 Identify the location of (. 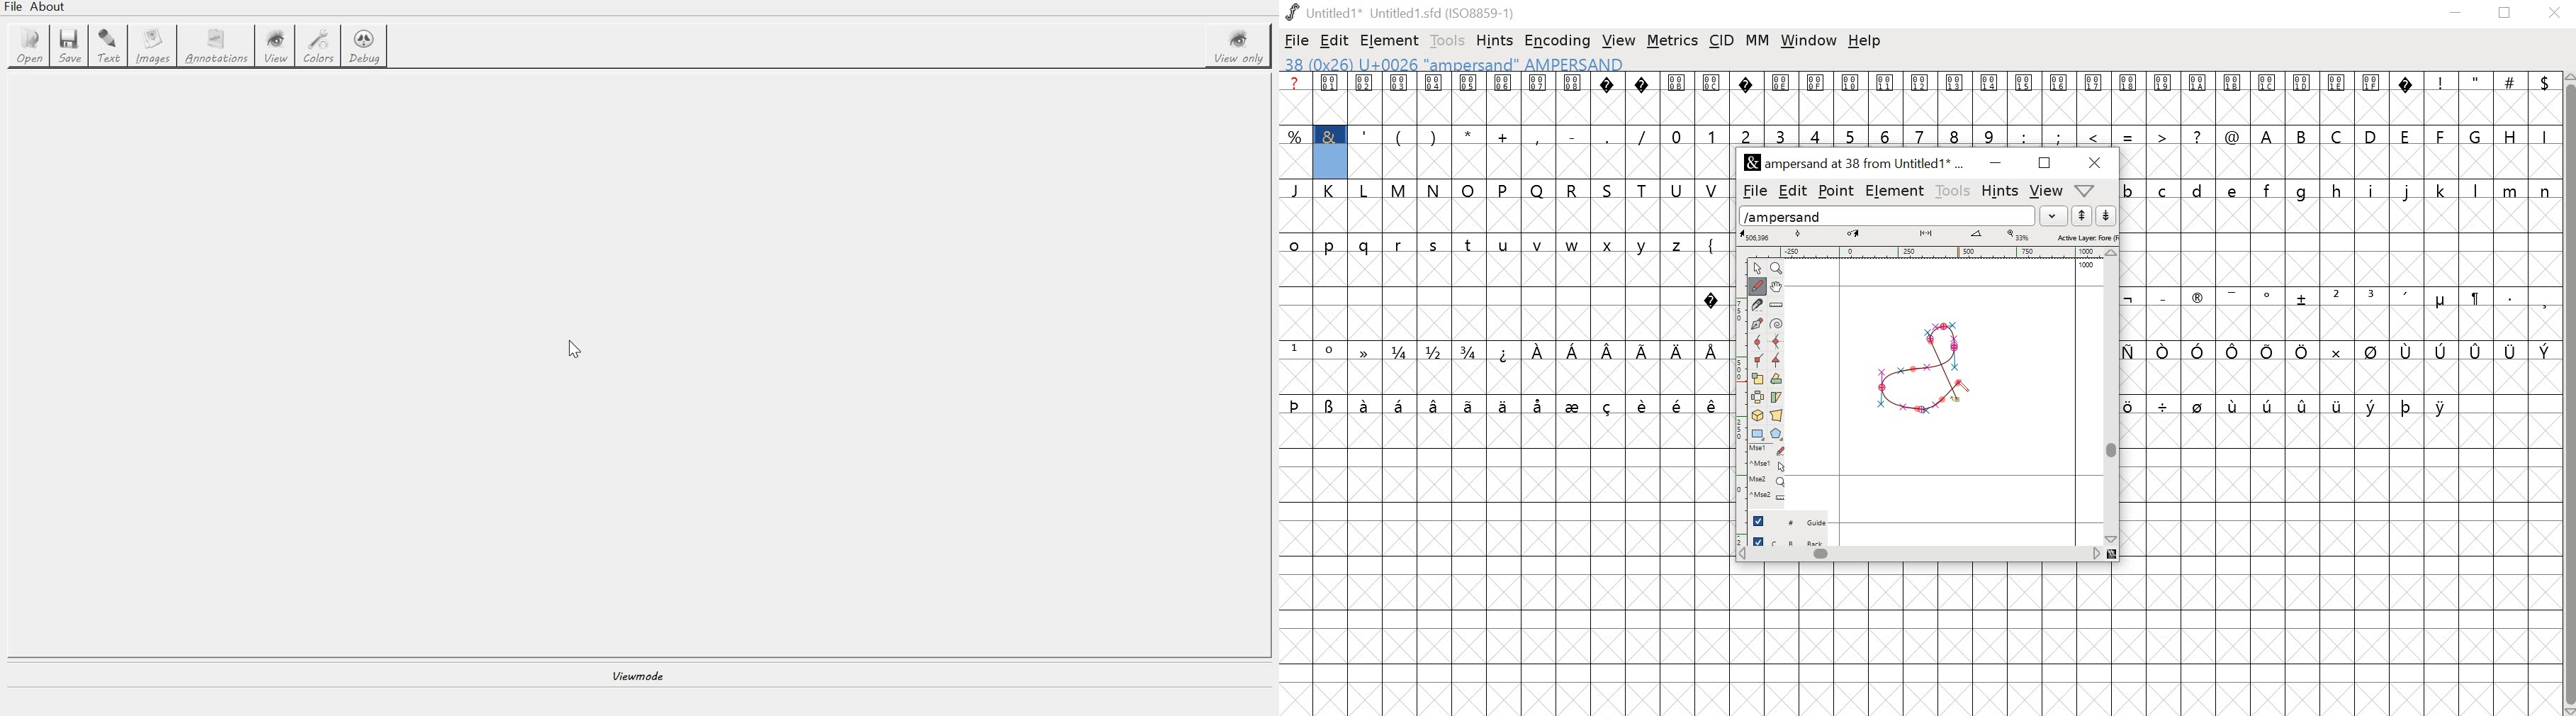
(1397, 137).